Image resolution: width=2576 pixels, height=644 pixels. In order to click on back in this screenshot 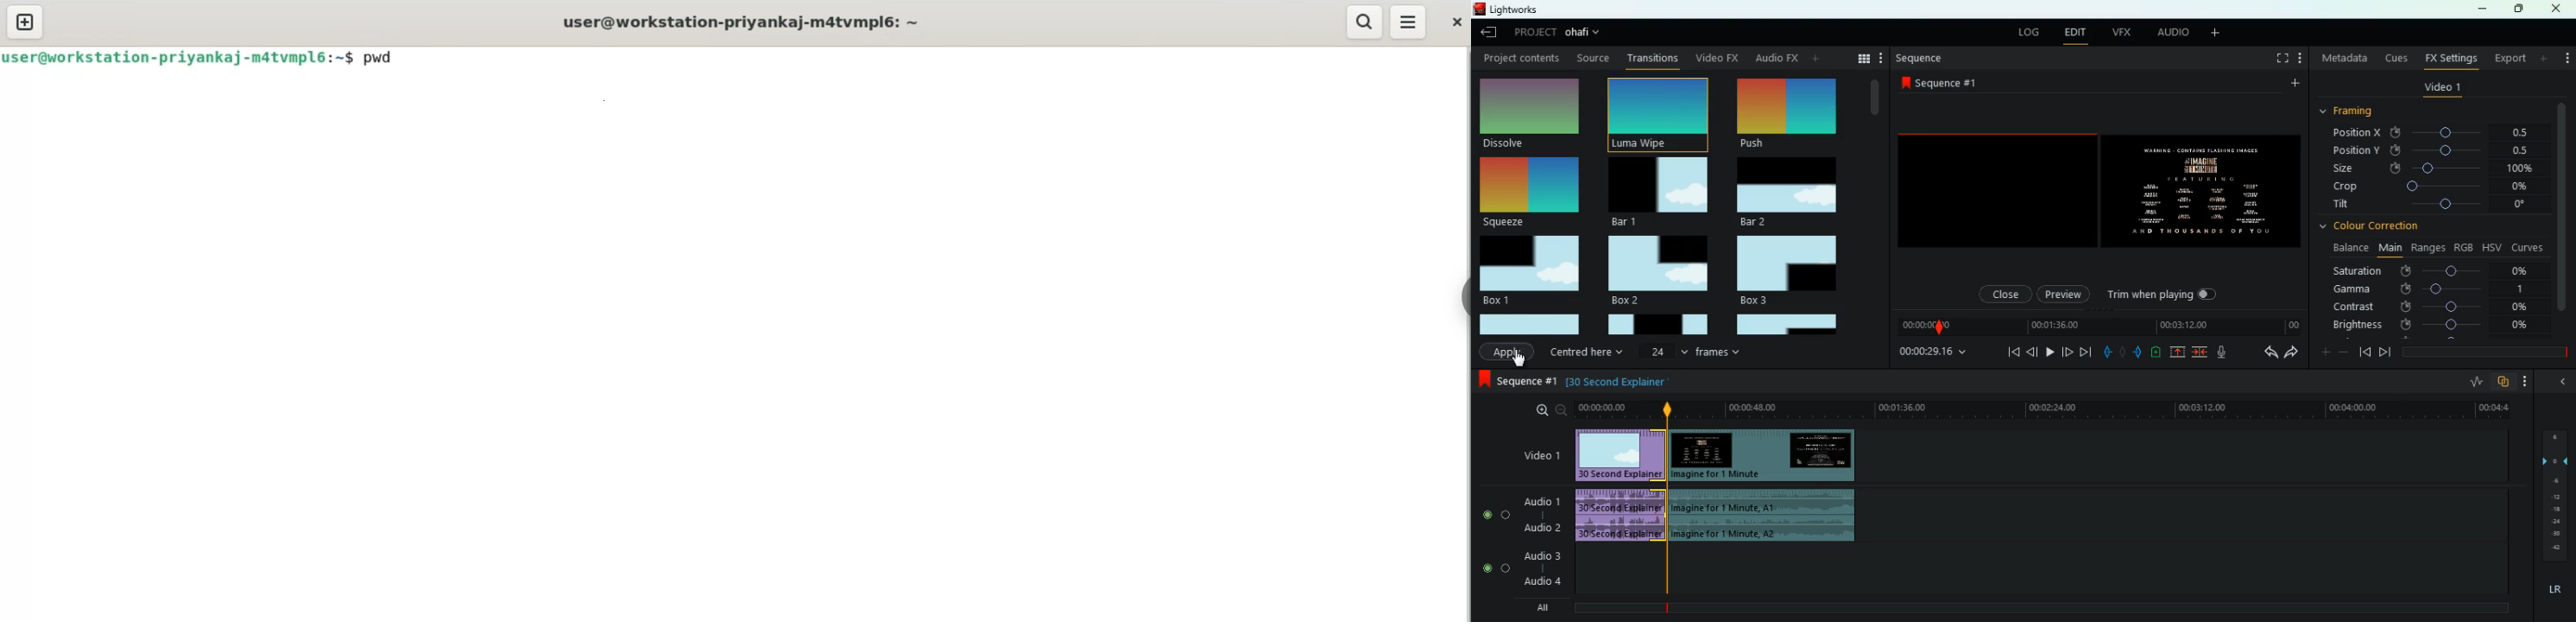, I will do `click(1777, 58)`.